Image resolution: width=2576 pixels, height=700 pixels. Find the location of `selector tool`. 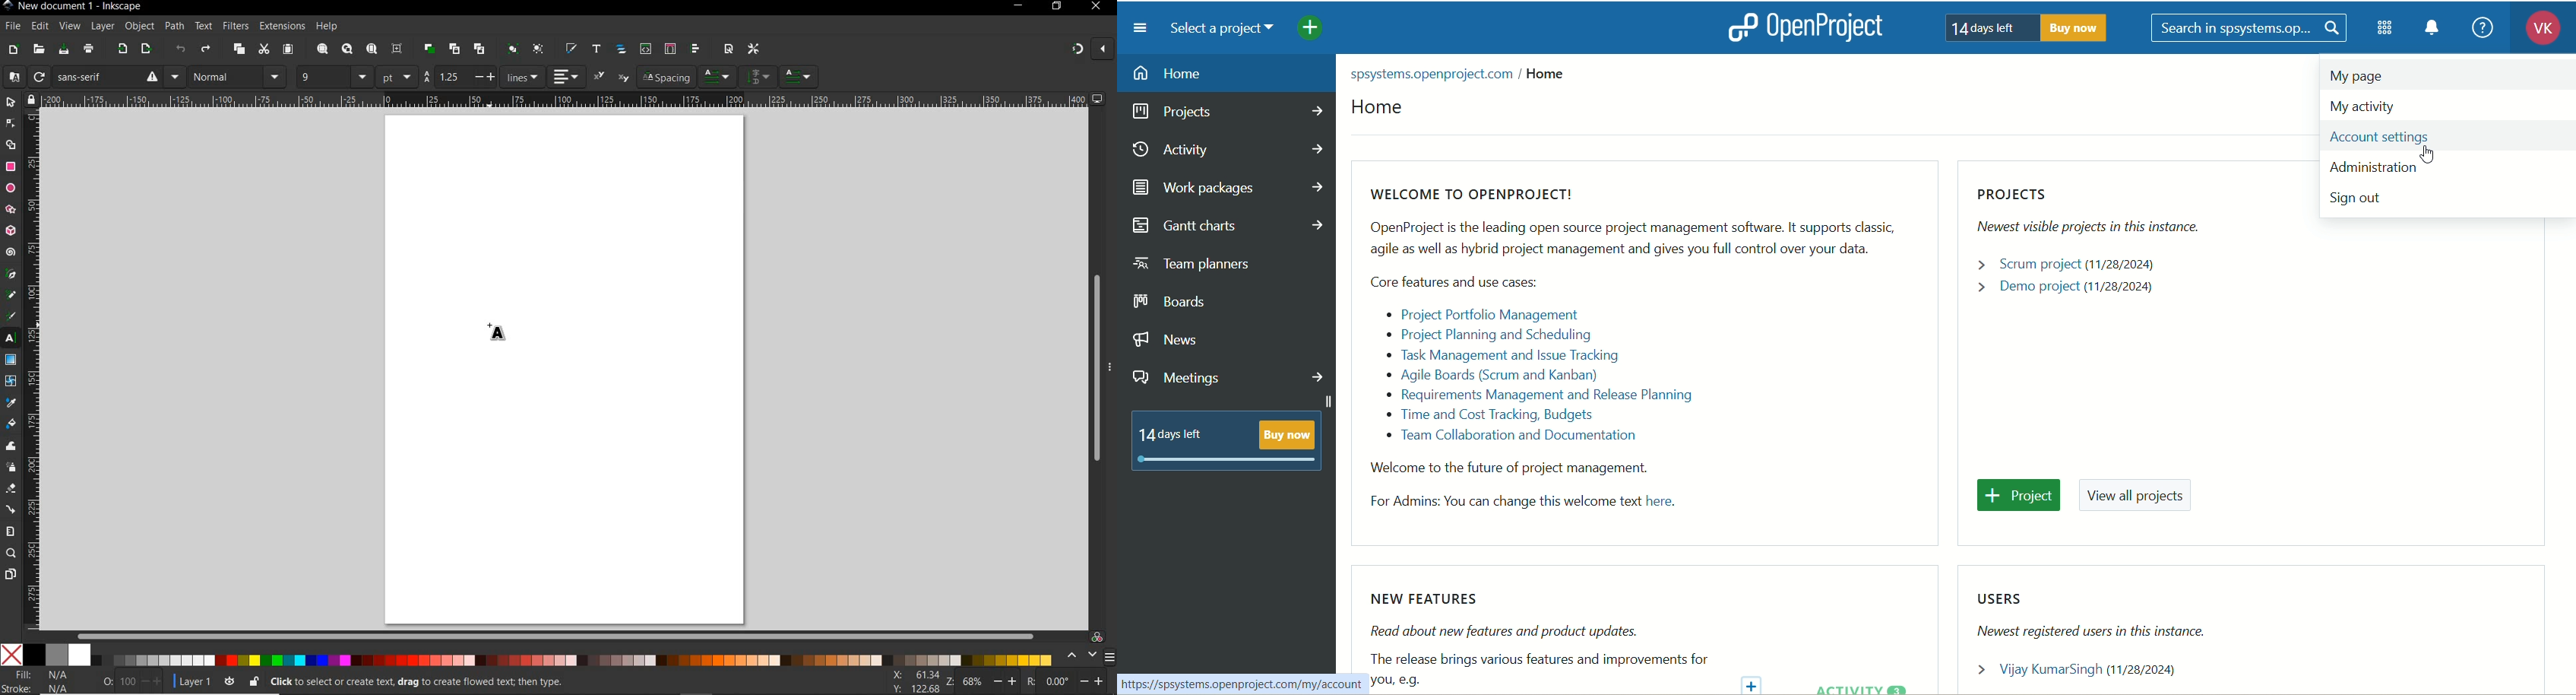

selector tool is located at coordinates (11, 102).